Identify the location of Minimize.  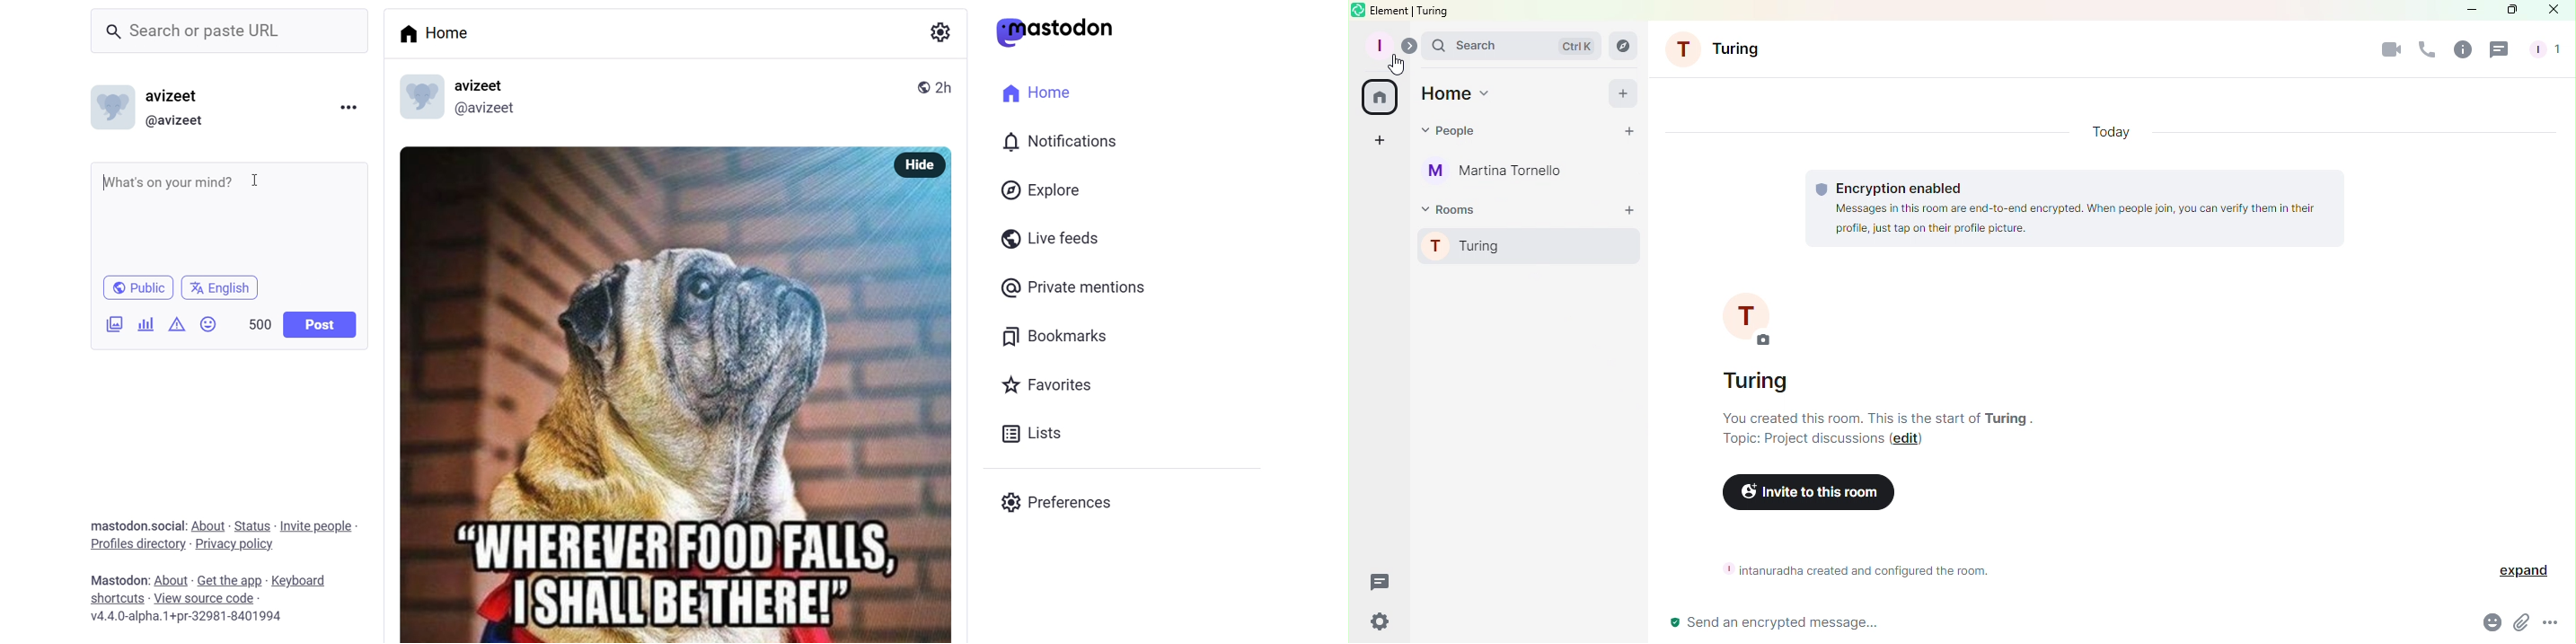
(2465, 9).